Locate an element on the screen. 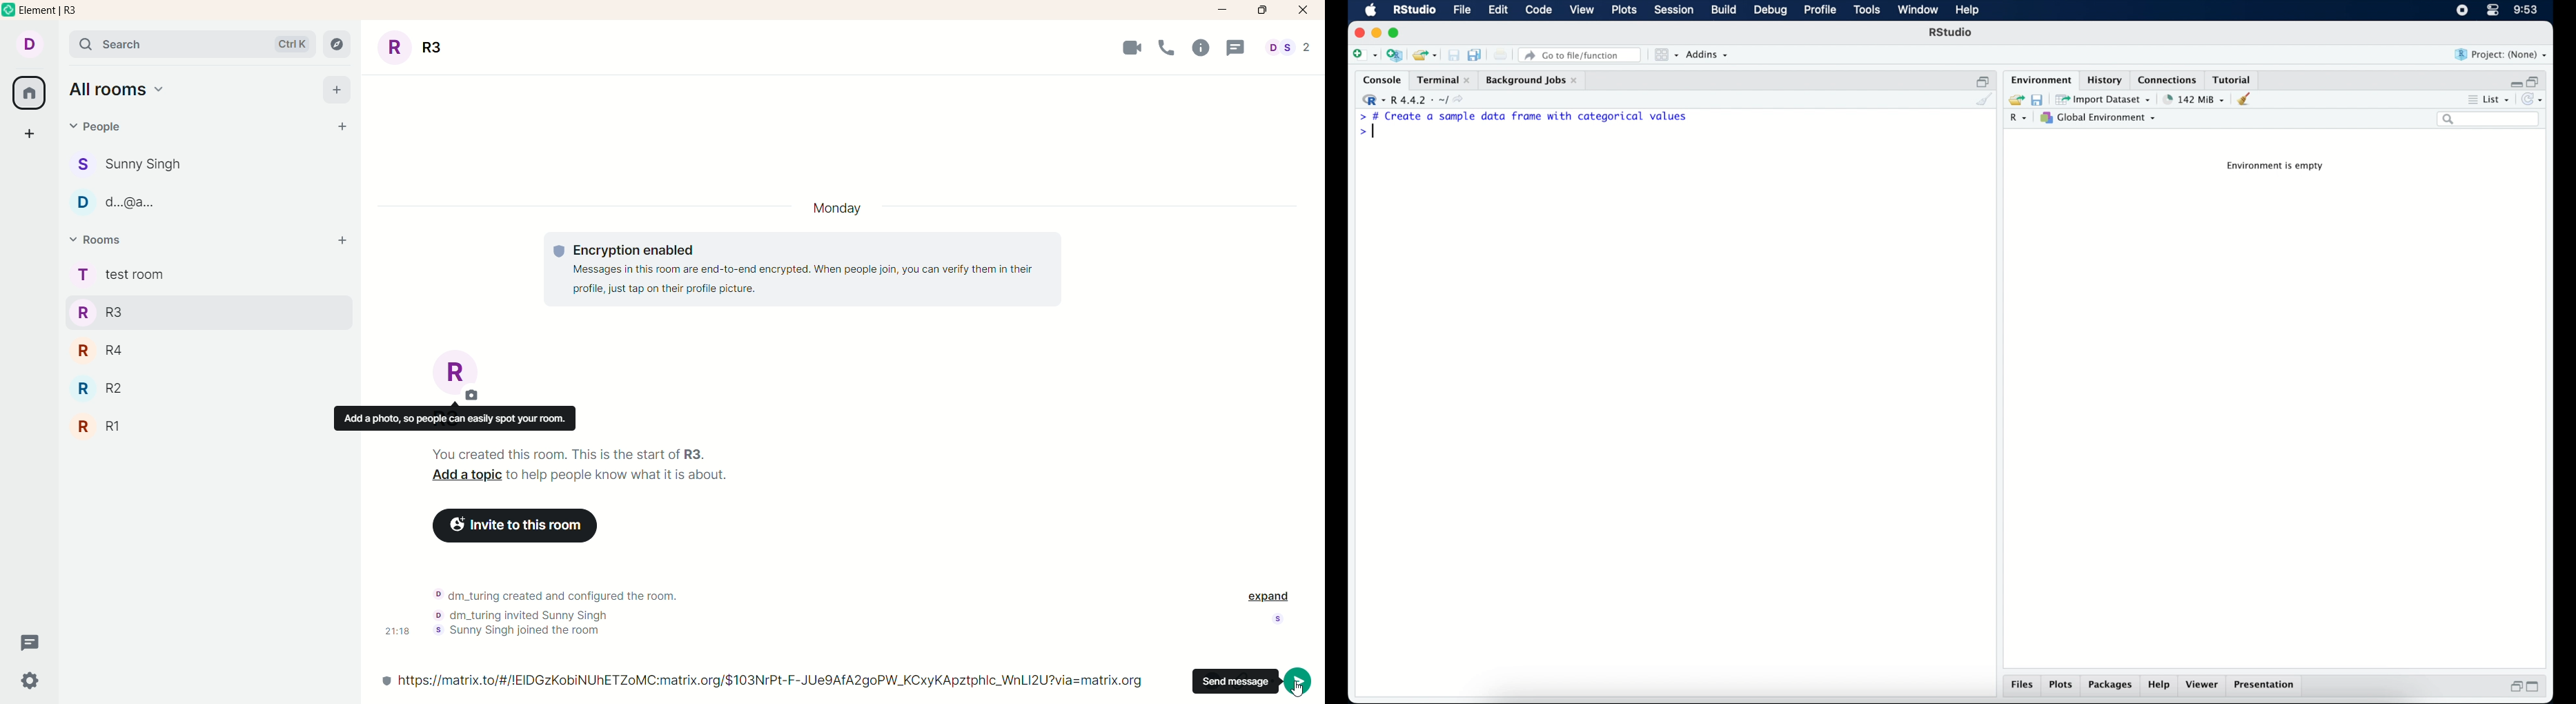 The image size is (2576, 728). R1 is located at coordinates (113, 427).